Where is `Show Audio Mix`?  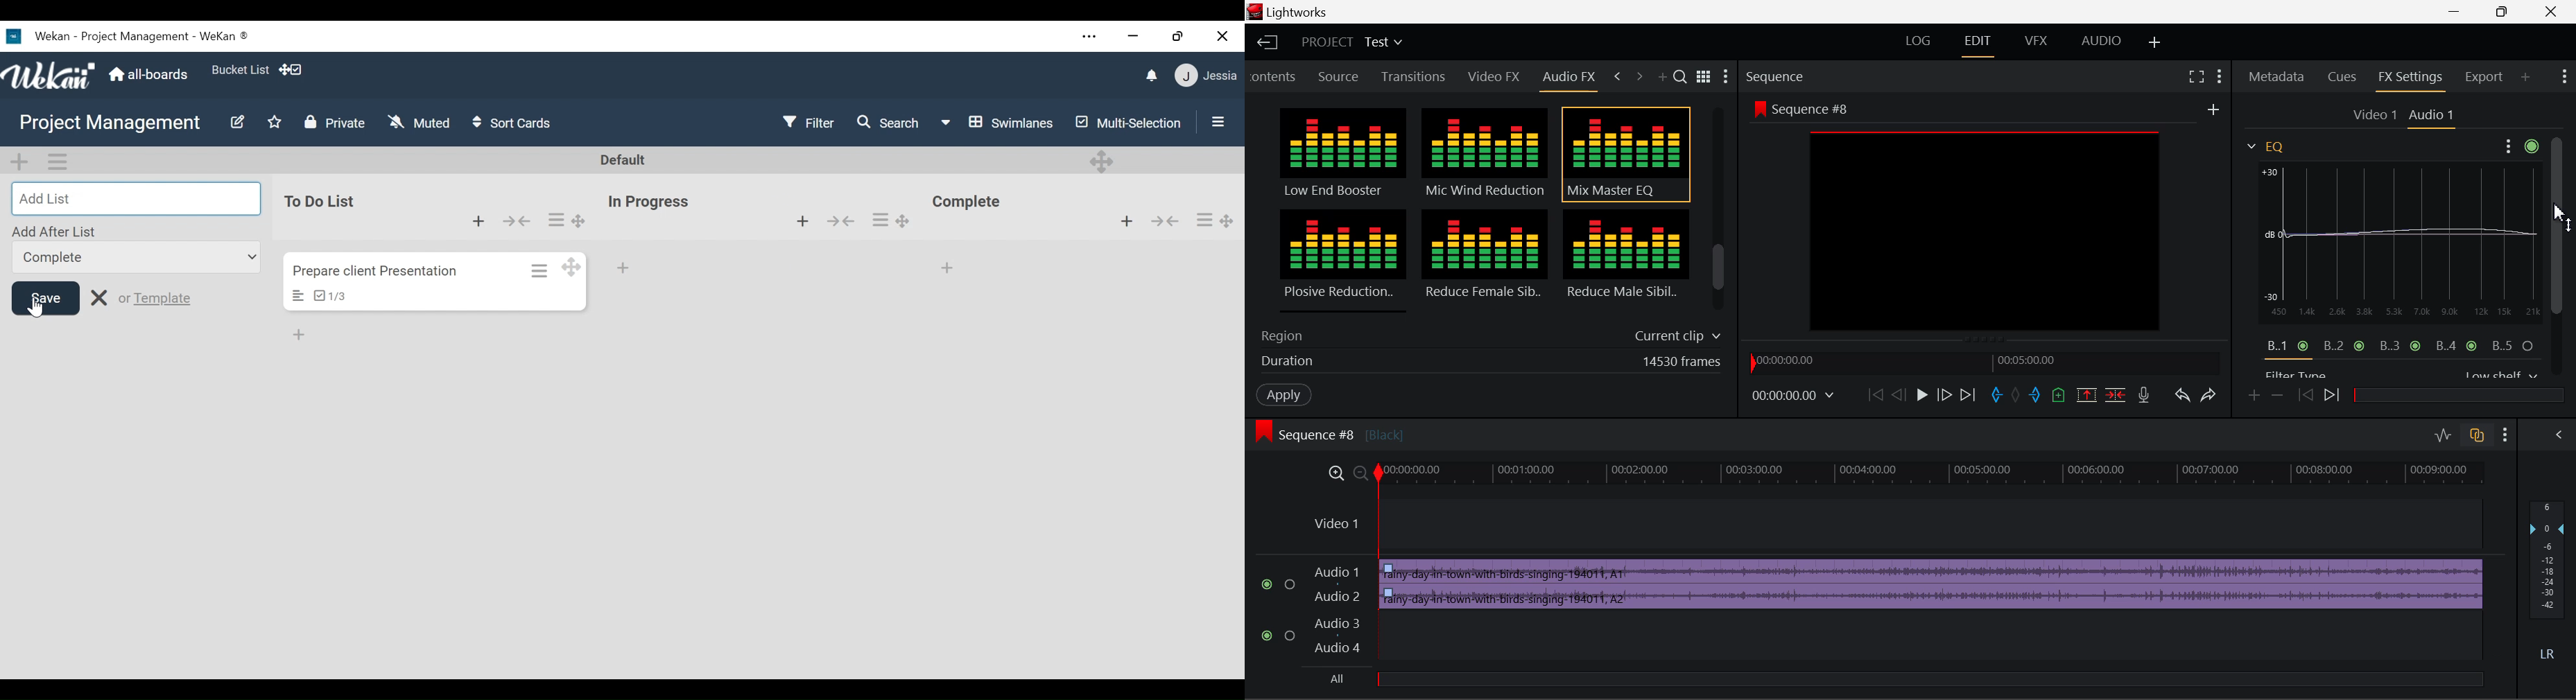
Show Audio Mix is located at coordinates (2557, 435).